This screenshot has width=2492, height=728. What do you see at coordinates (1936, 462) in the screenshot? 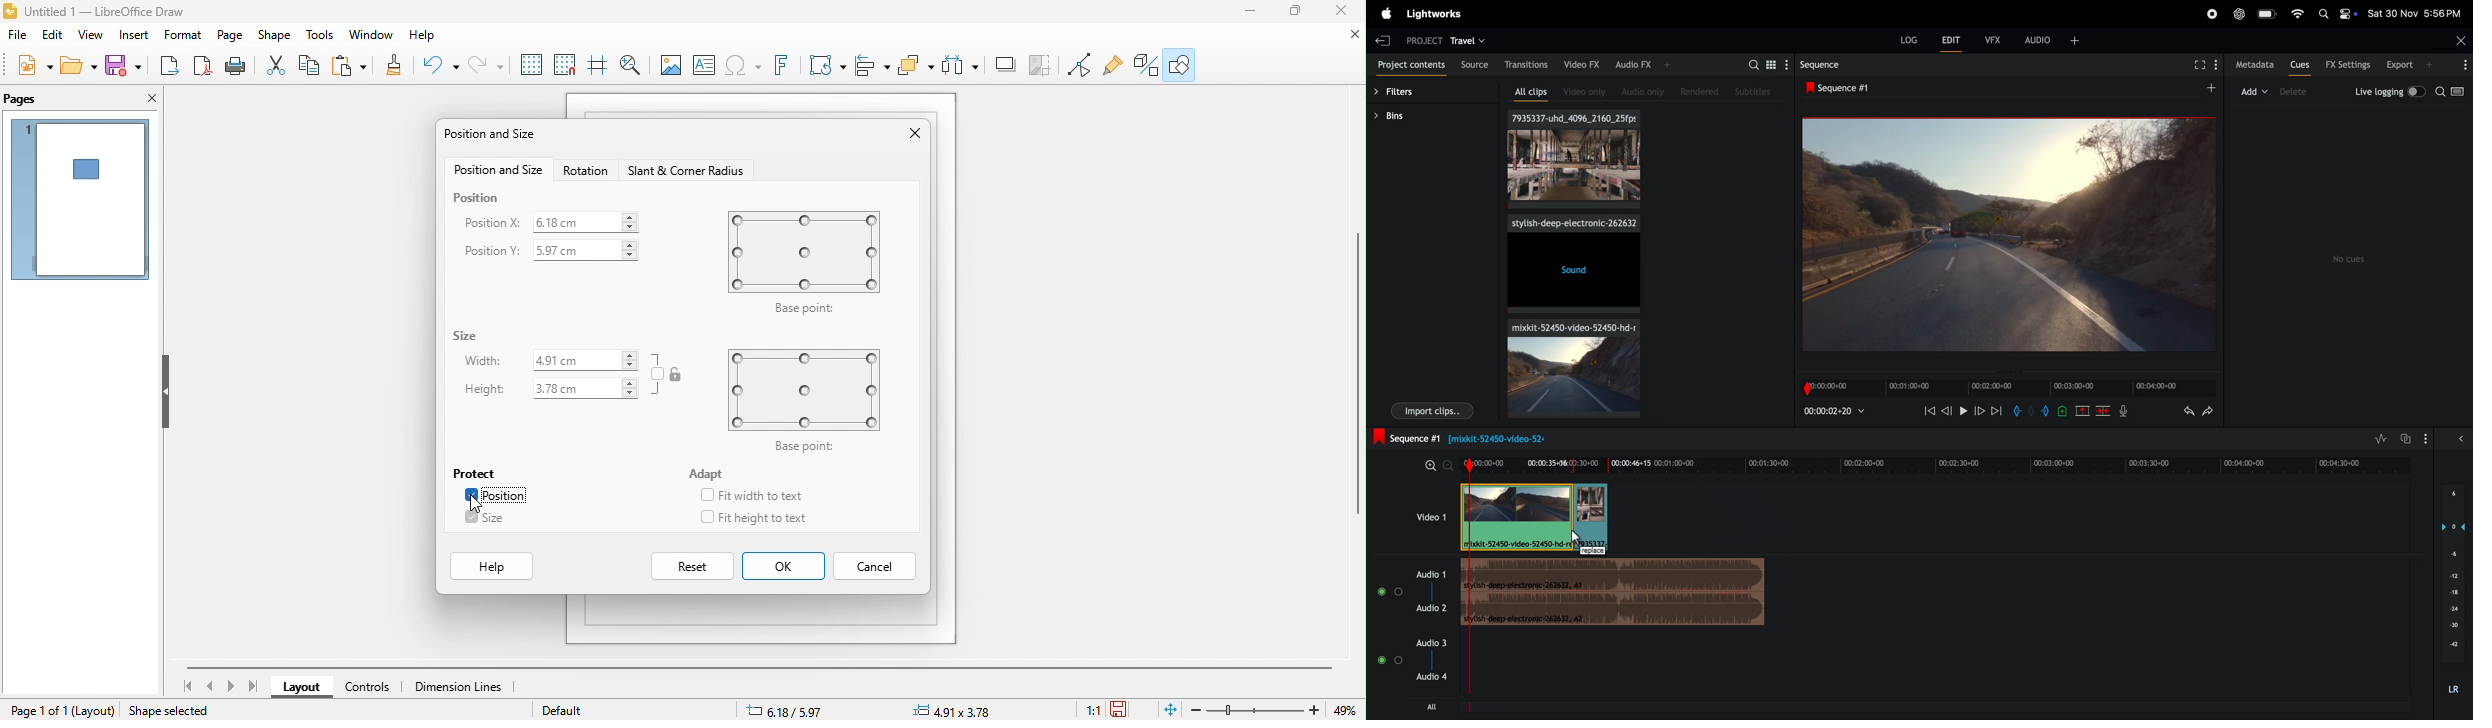
I see `time frame` at bounding box center [1936, 462].